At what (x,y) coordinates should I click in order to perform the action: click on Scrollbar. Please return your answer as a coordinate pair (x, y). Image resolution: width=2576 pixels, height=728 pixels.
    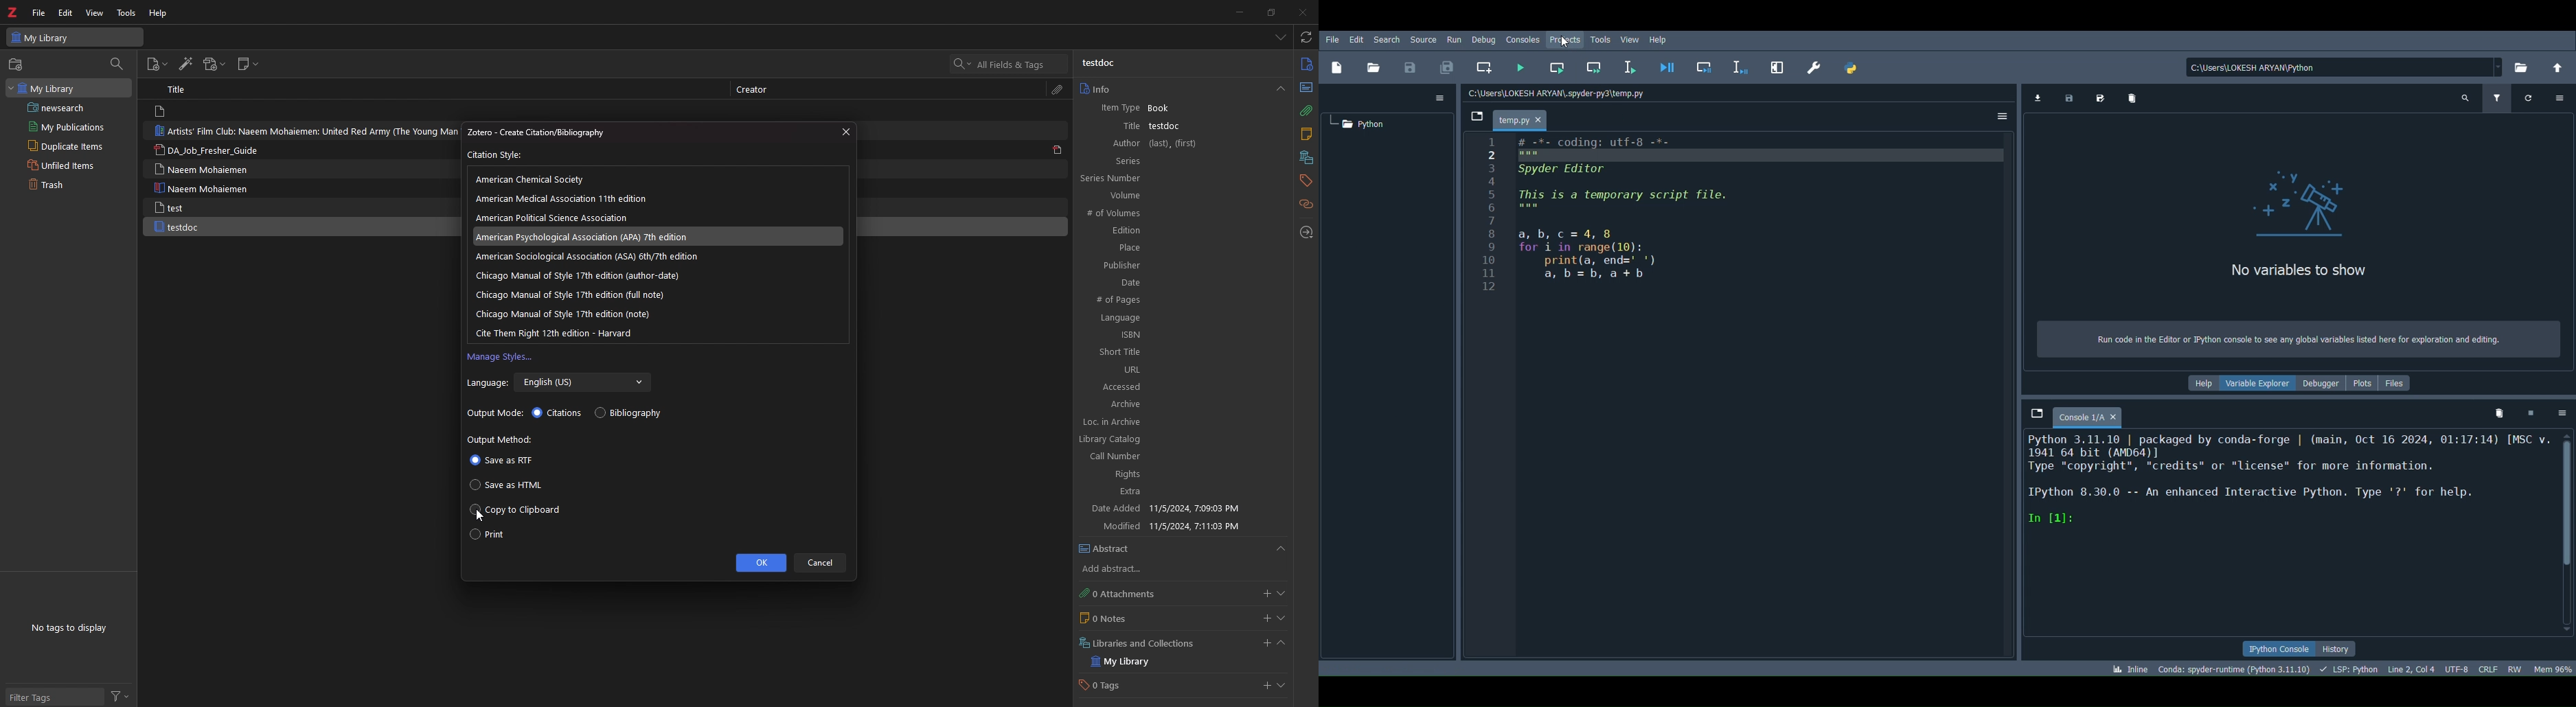
    Looking at the image, I should click on (2566, 532).